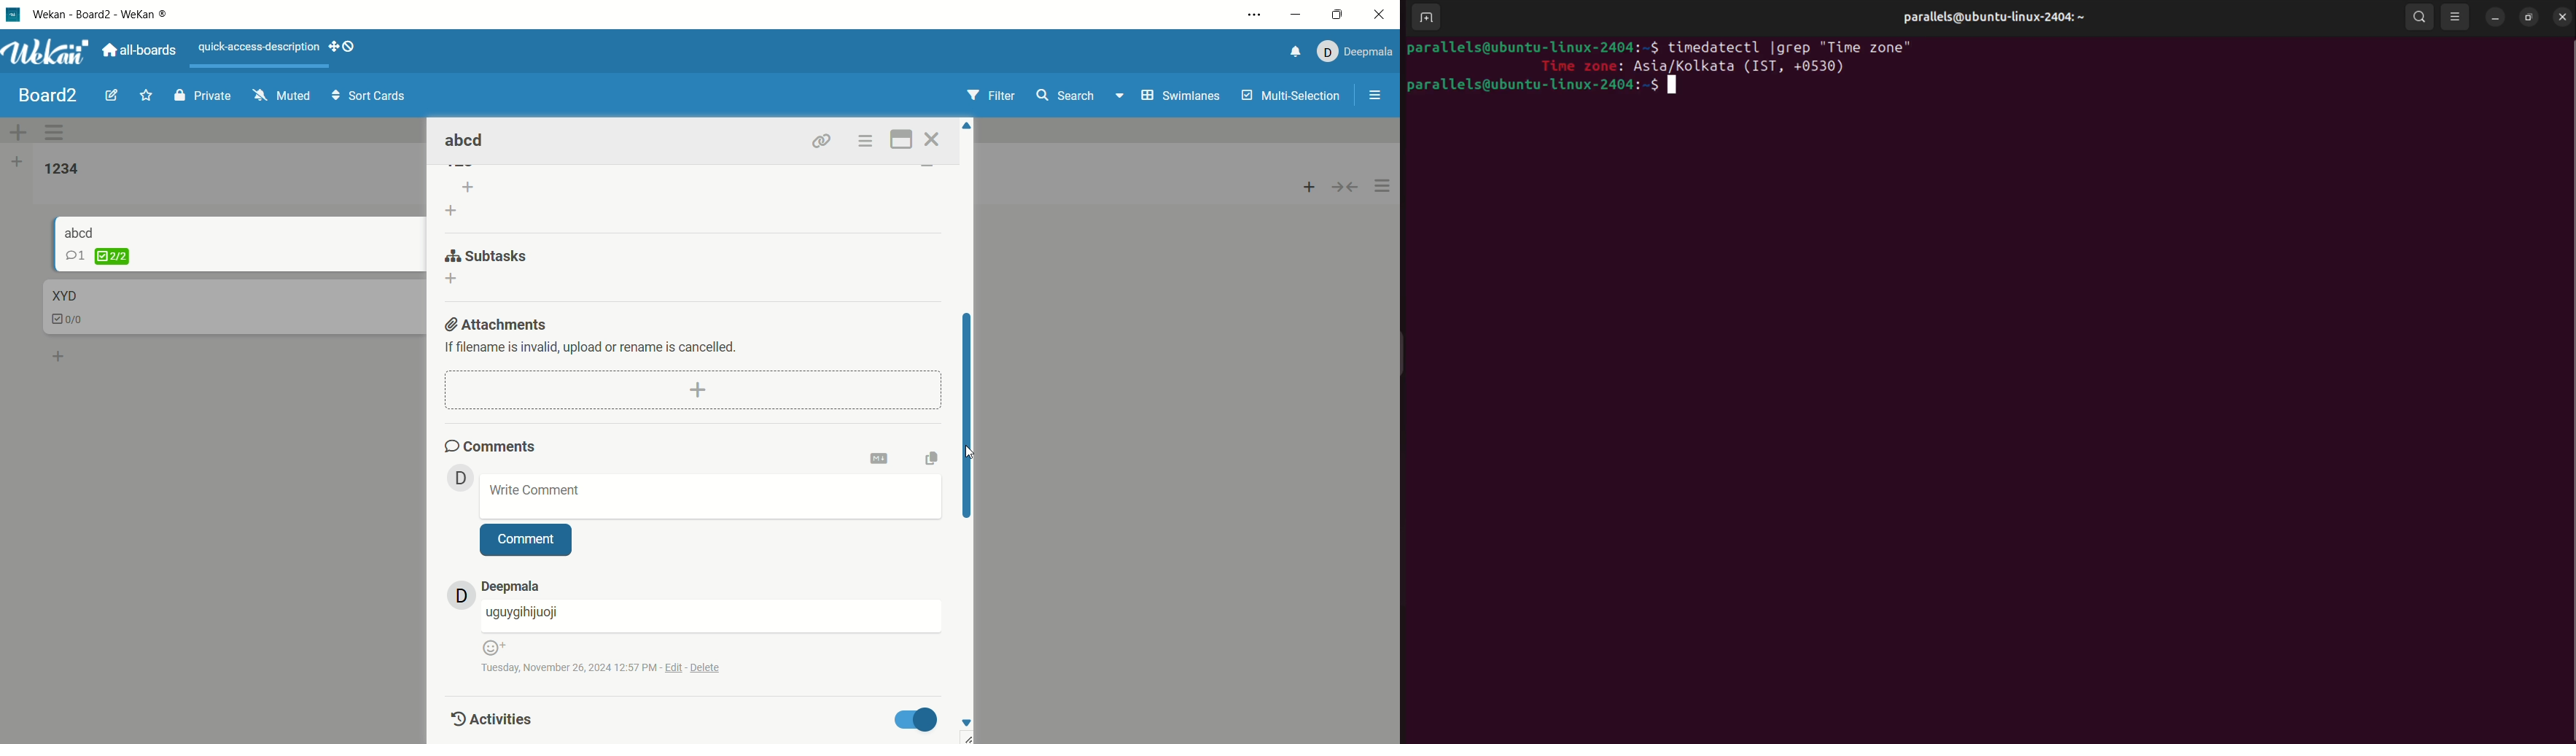  I want to click on card title, so click(80, 231).